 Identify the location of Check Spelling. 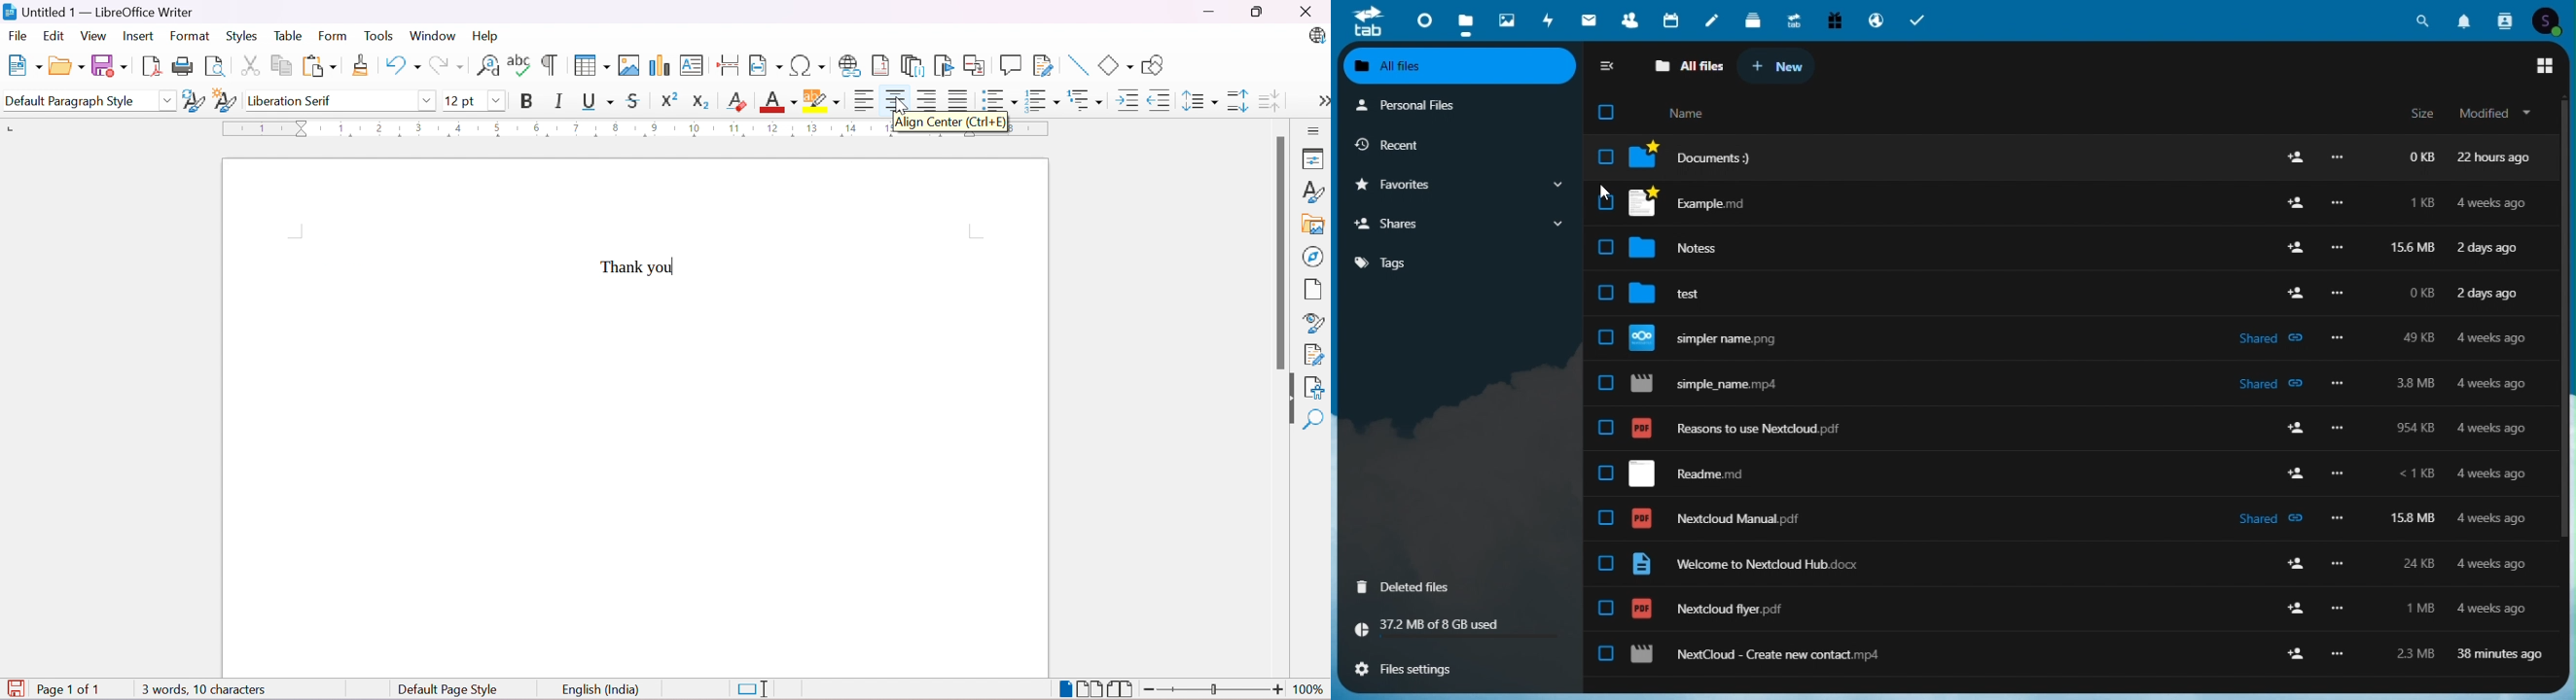
(519, 66).